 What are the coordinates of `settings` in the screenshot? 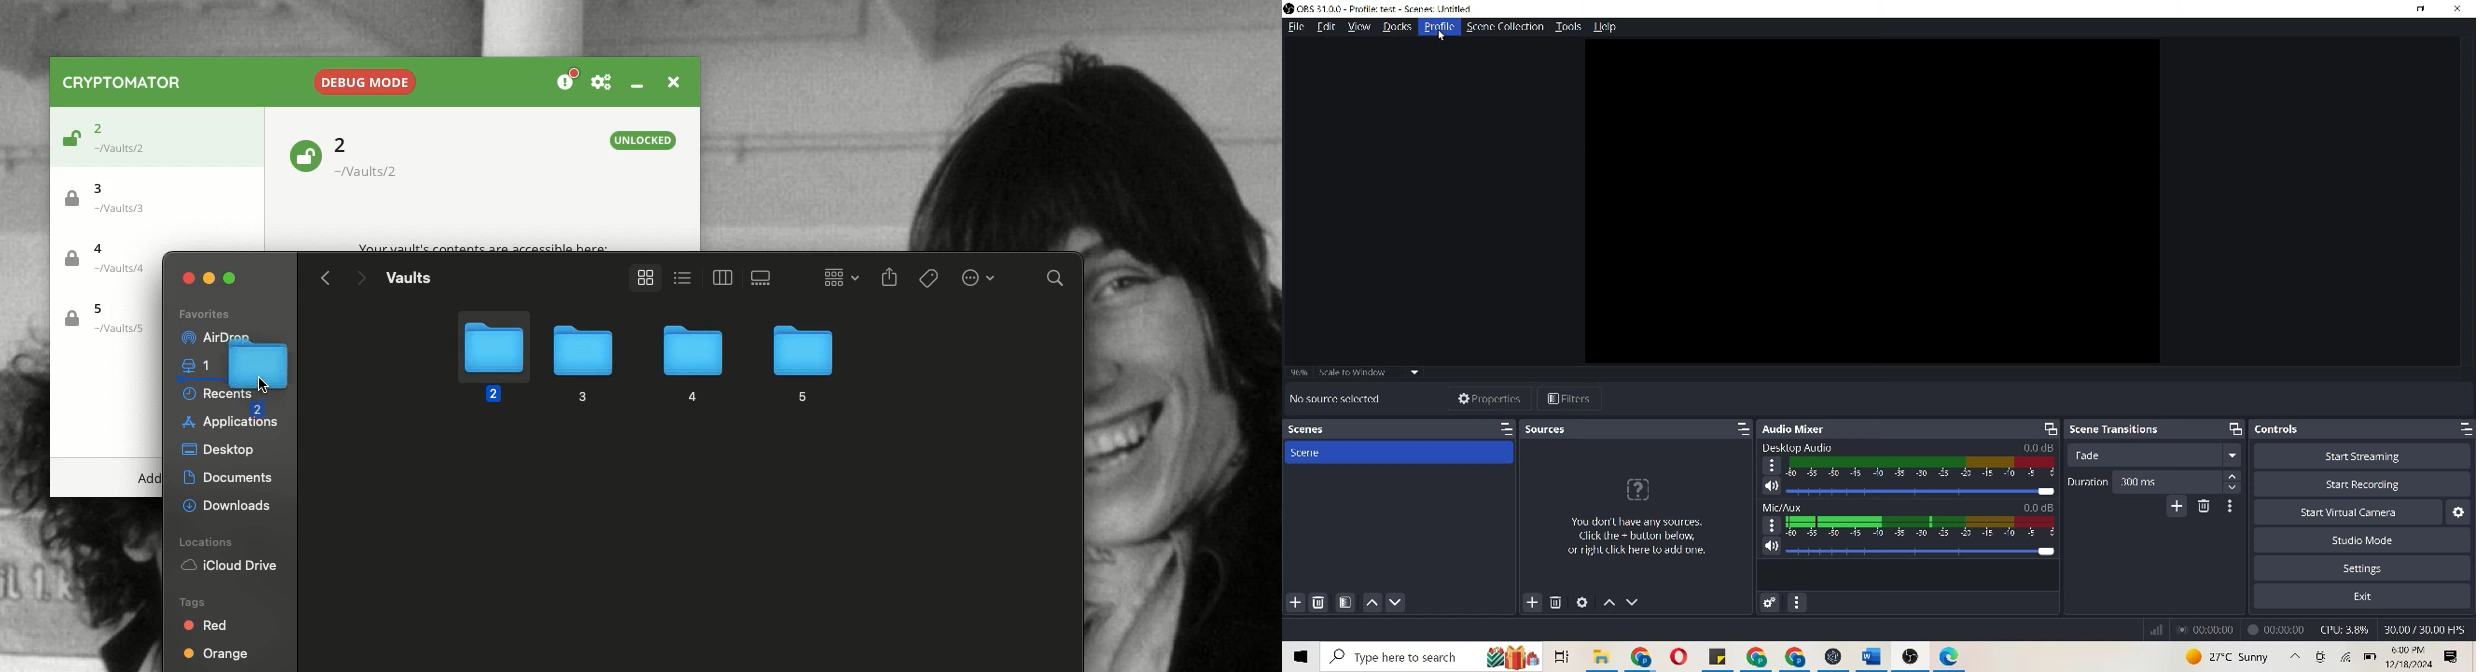 It's located at (2462, 511).